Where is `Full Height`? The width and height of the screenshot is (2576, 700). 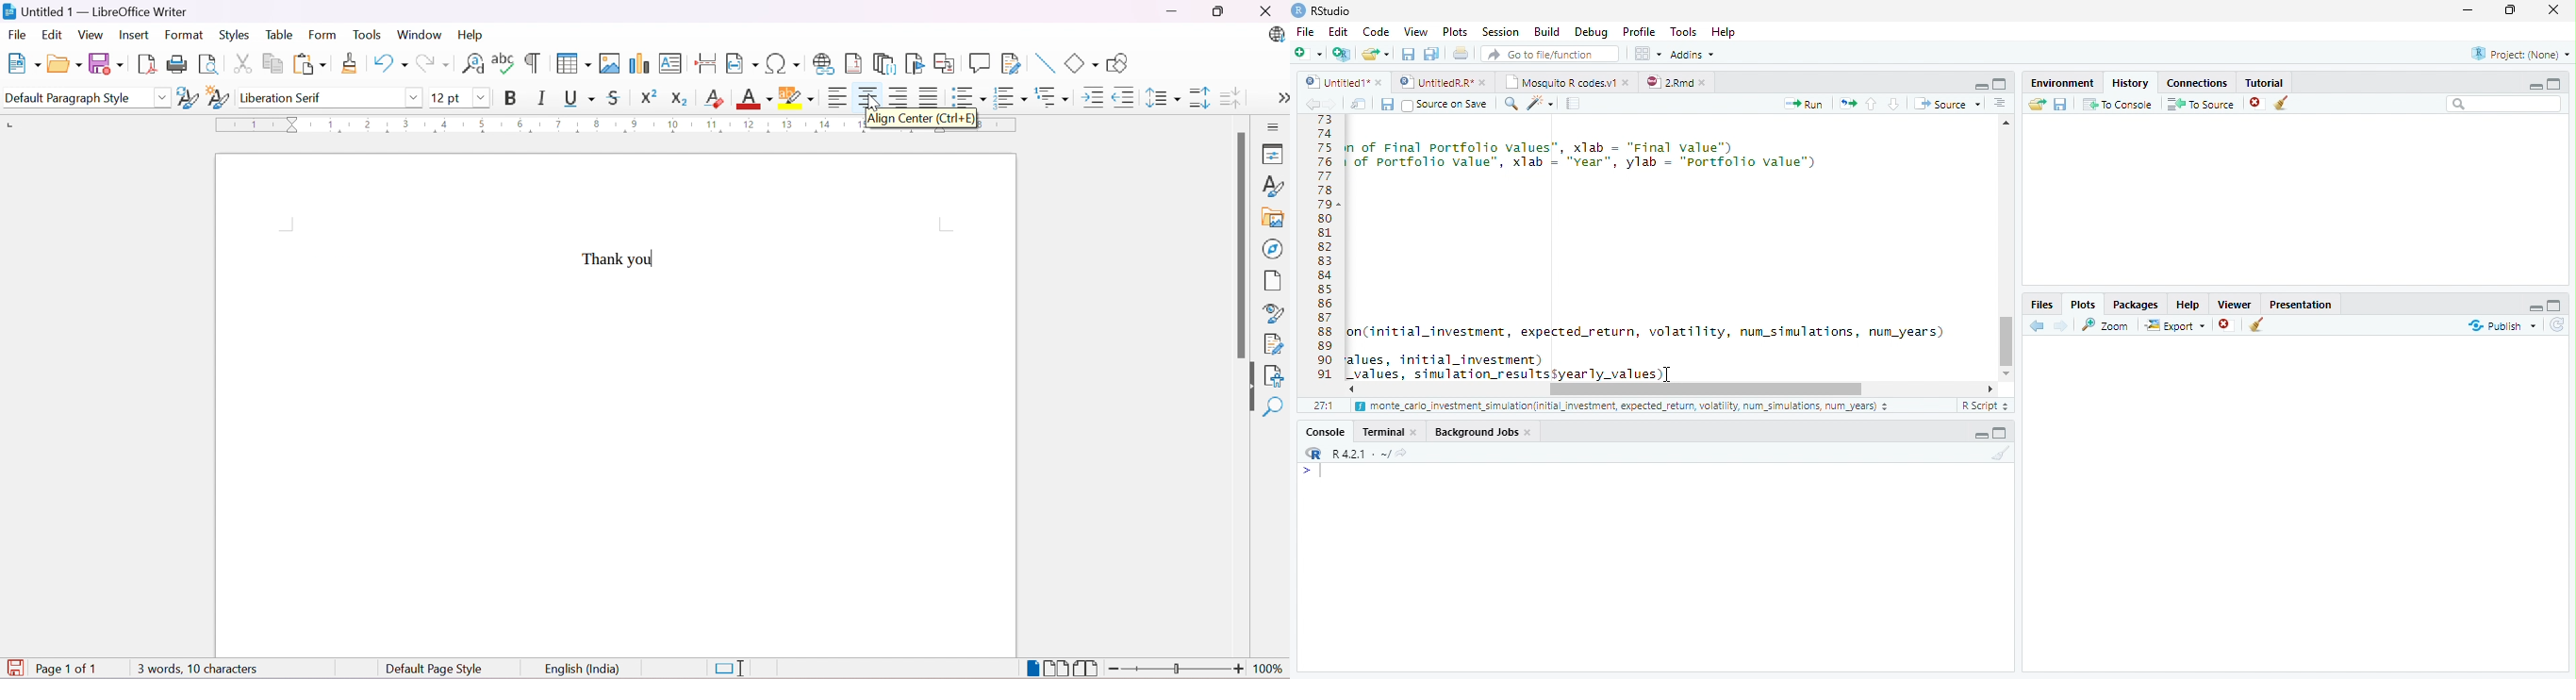
Full Height is located at coordinates (2555, 82).